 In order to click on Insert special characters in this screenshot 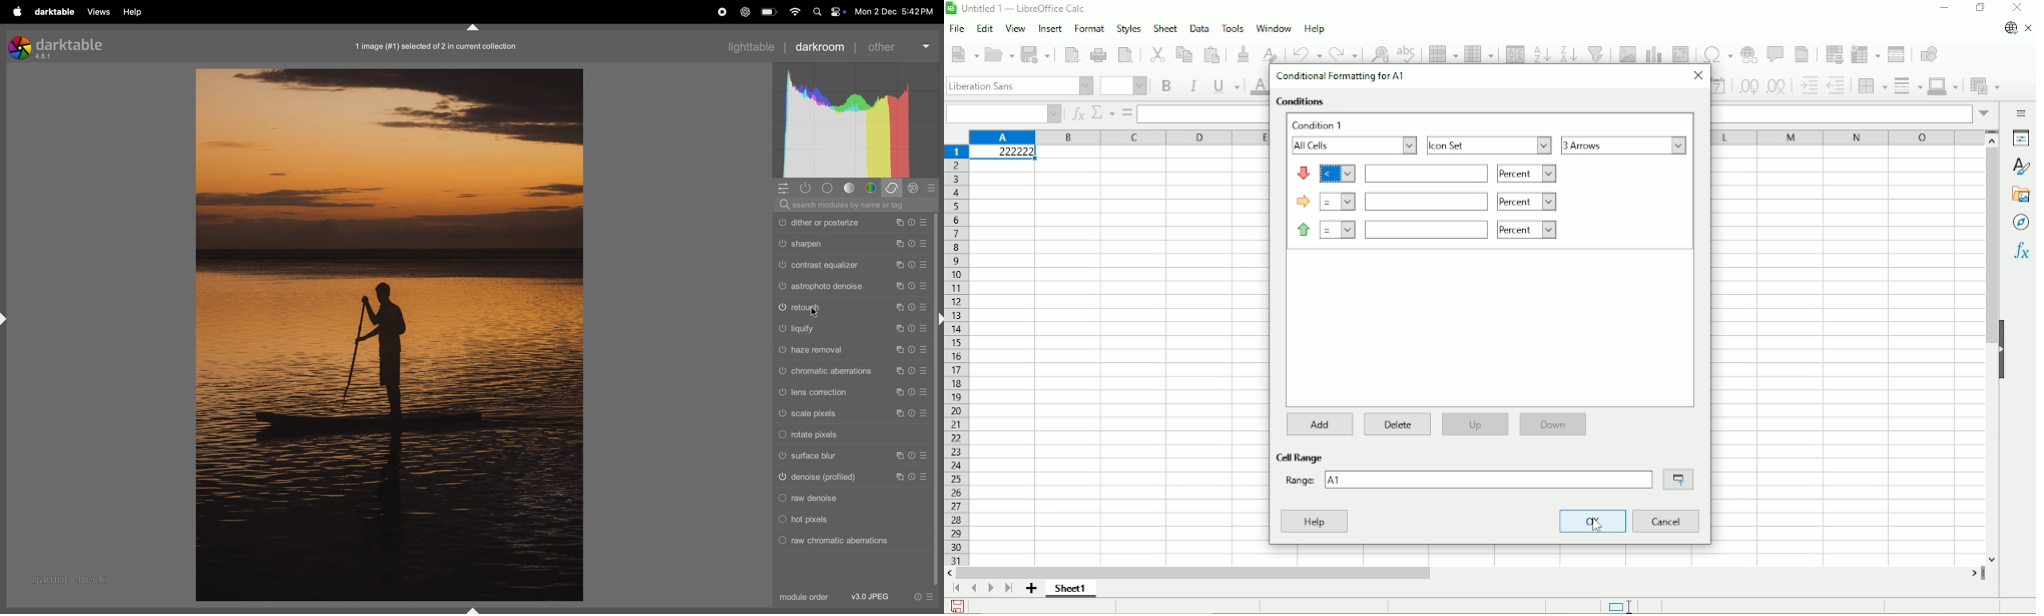, I will do `click(1715, 52)`.